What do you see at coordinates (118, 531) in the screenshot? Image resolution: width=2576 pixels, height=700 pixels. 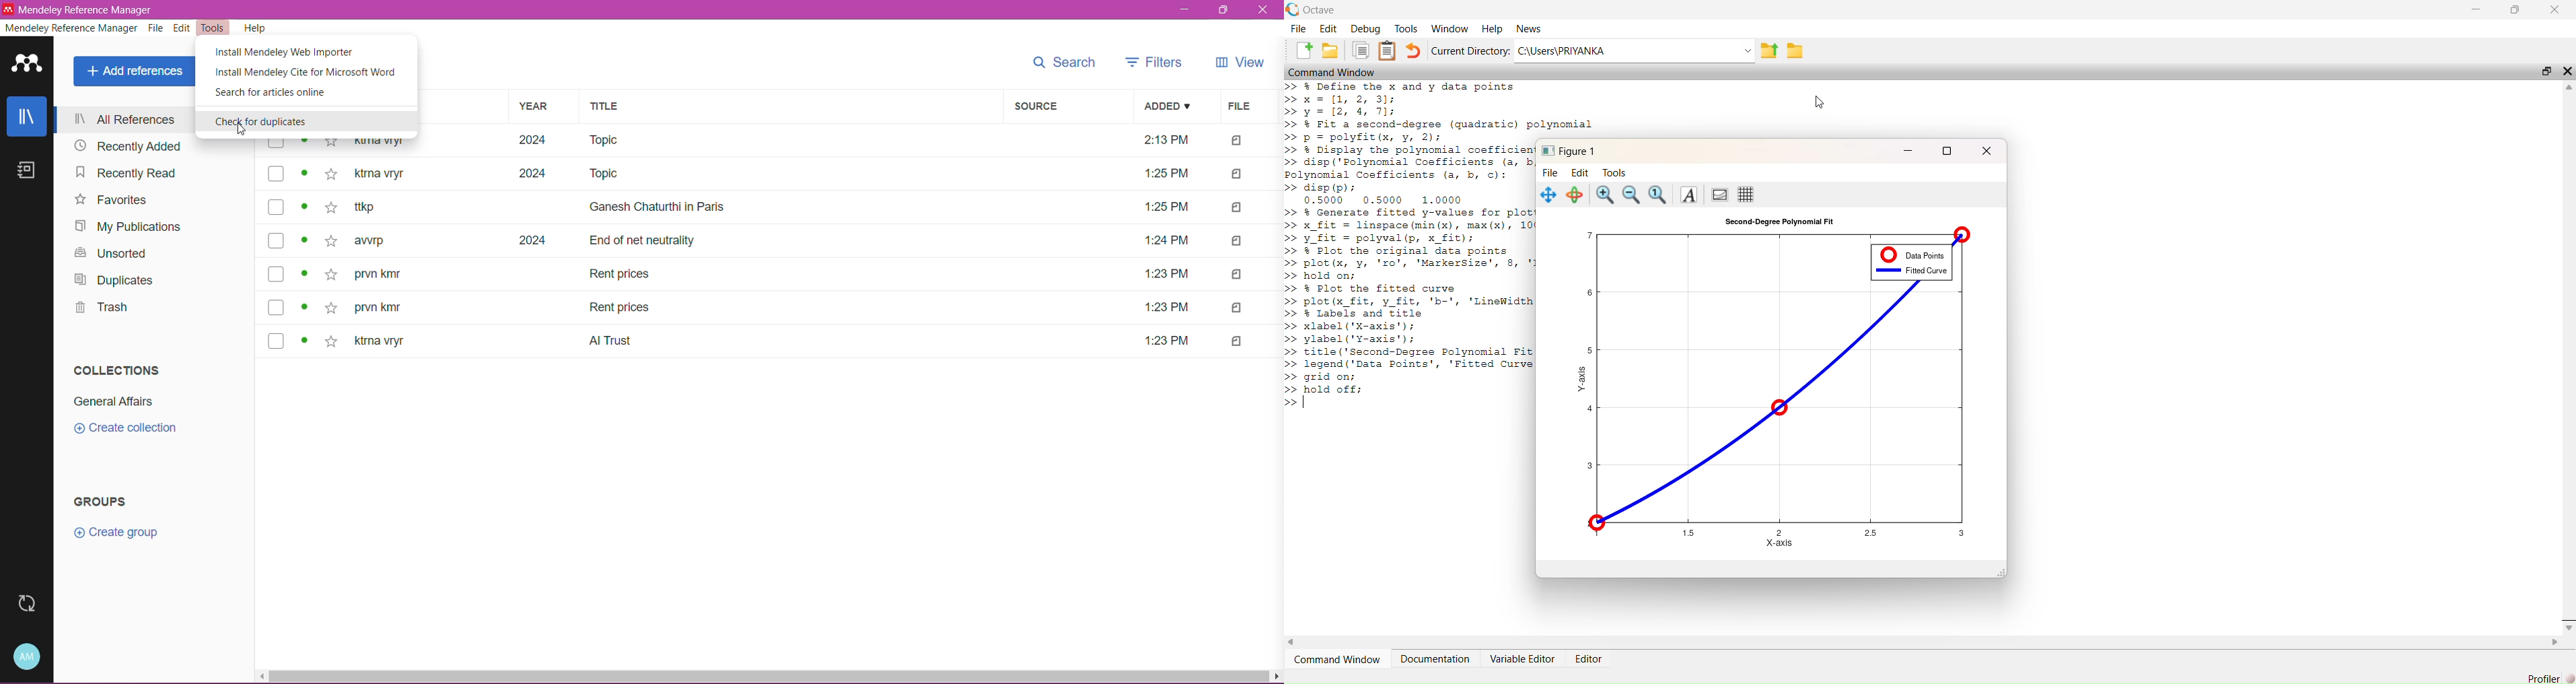 I see `Click to create new Group` at bounding box center [118, 531].